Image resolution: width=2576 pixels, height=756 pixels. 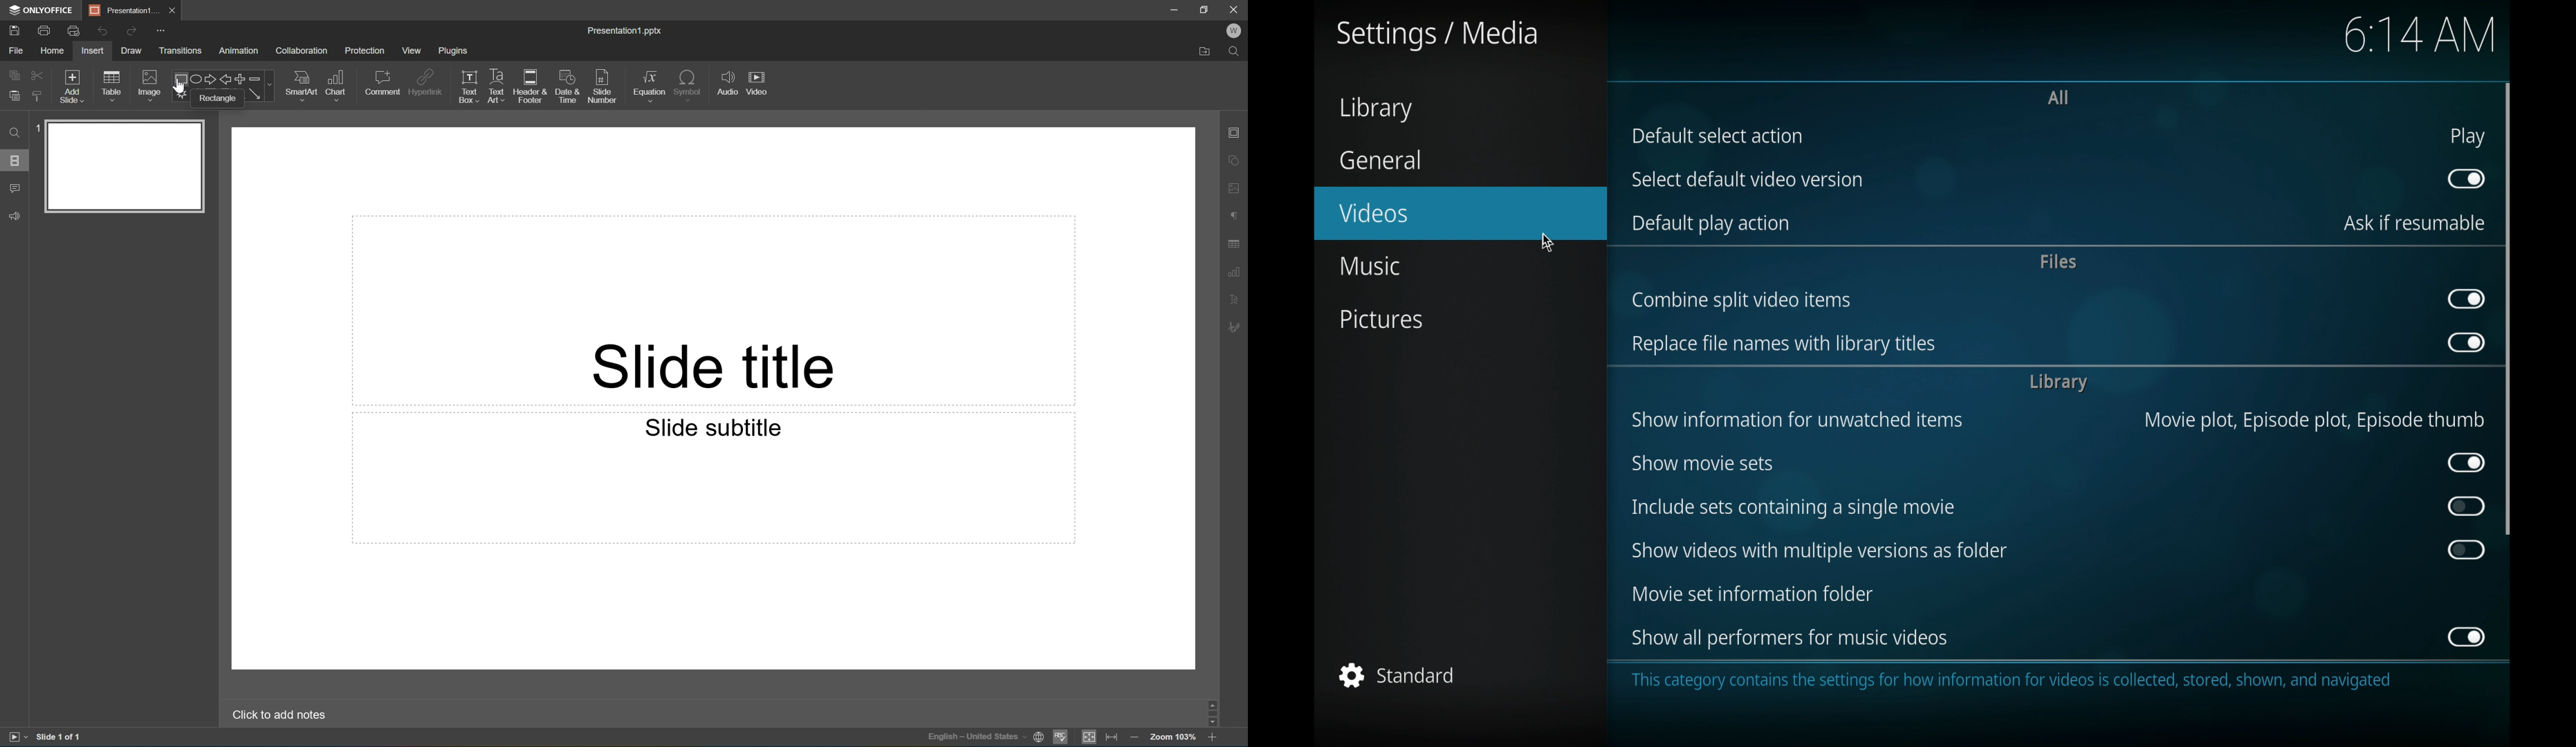 What do you see at coordinates (1238, 9) in the screenshot?
I see `Close` at bounding box center [1238, 9].